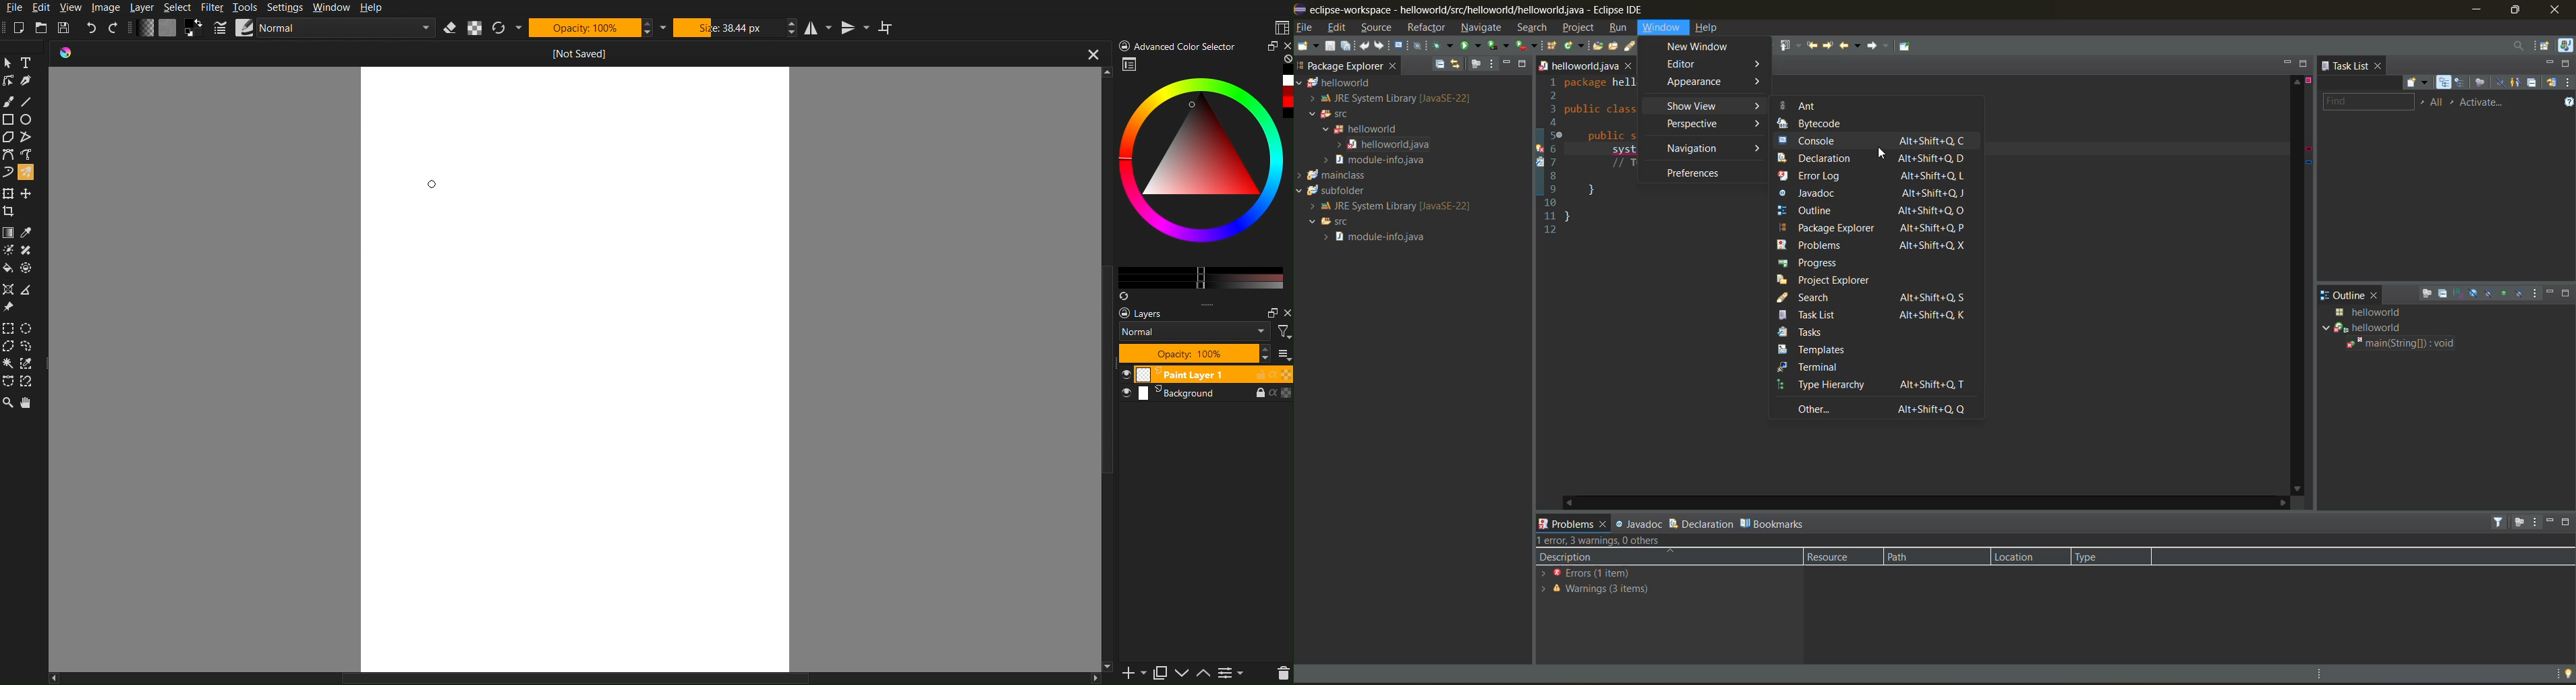  Describe the element at coordinates (9, 81) in the screenshot. I see `Linework` at that location.